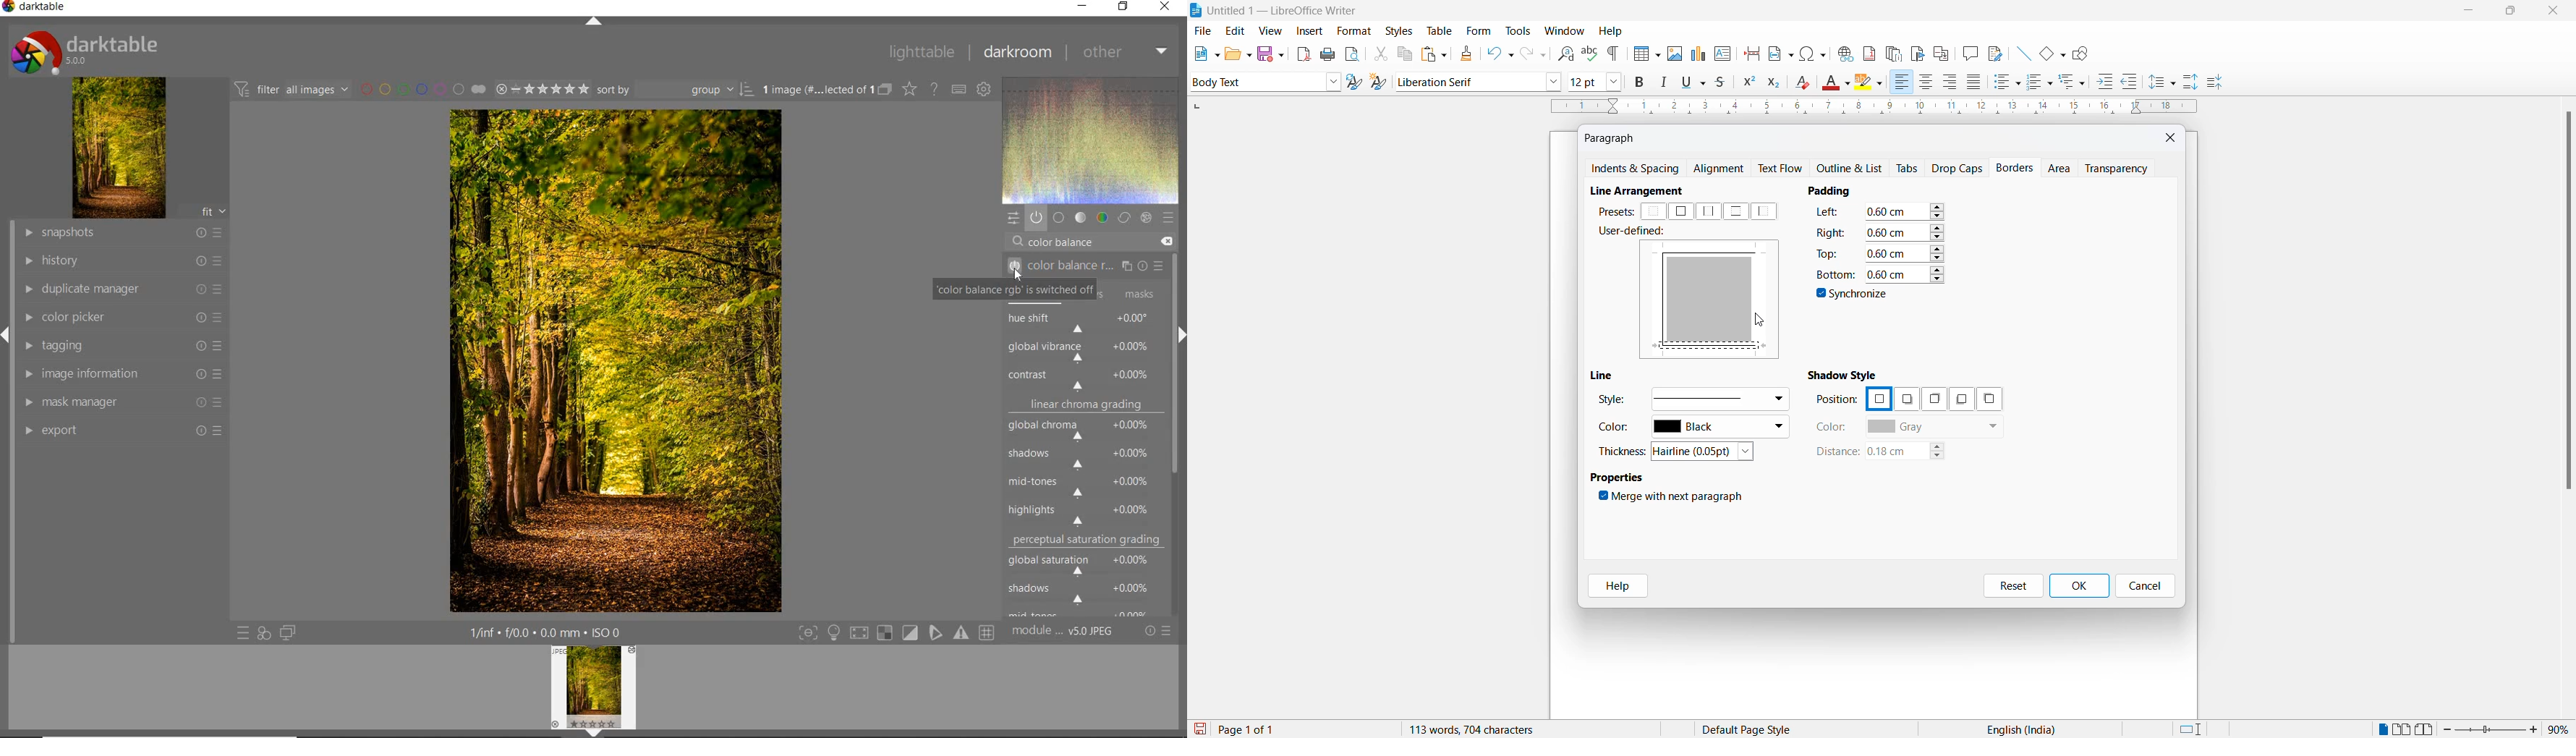 Image resolution: width=2576 pixels, height=756 pixels. Describe the element at coordinates (1636, 169) in the screenshot. I see `indent and spacing` at that location.